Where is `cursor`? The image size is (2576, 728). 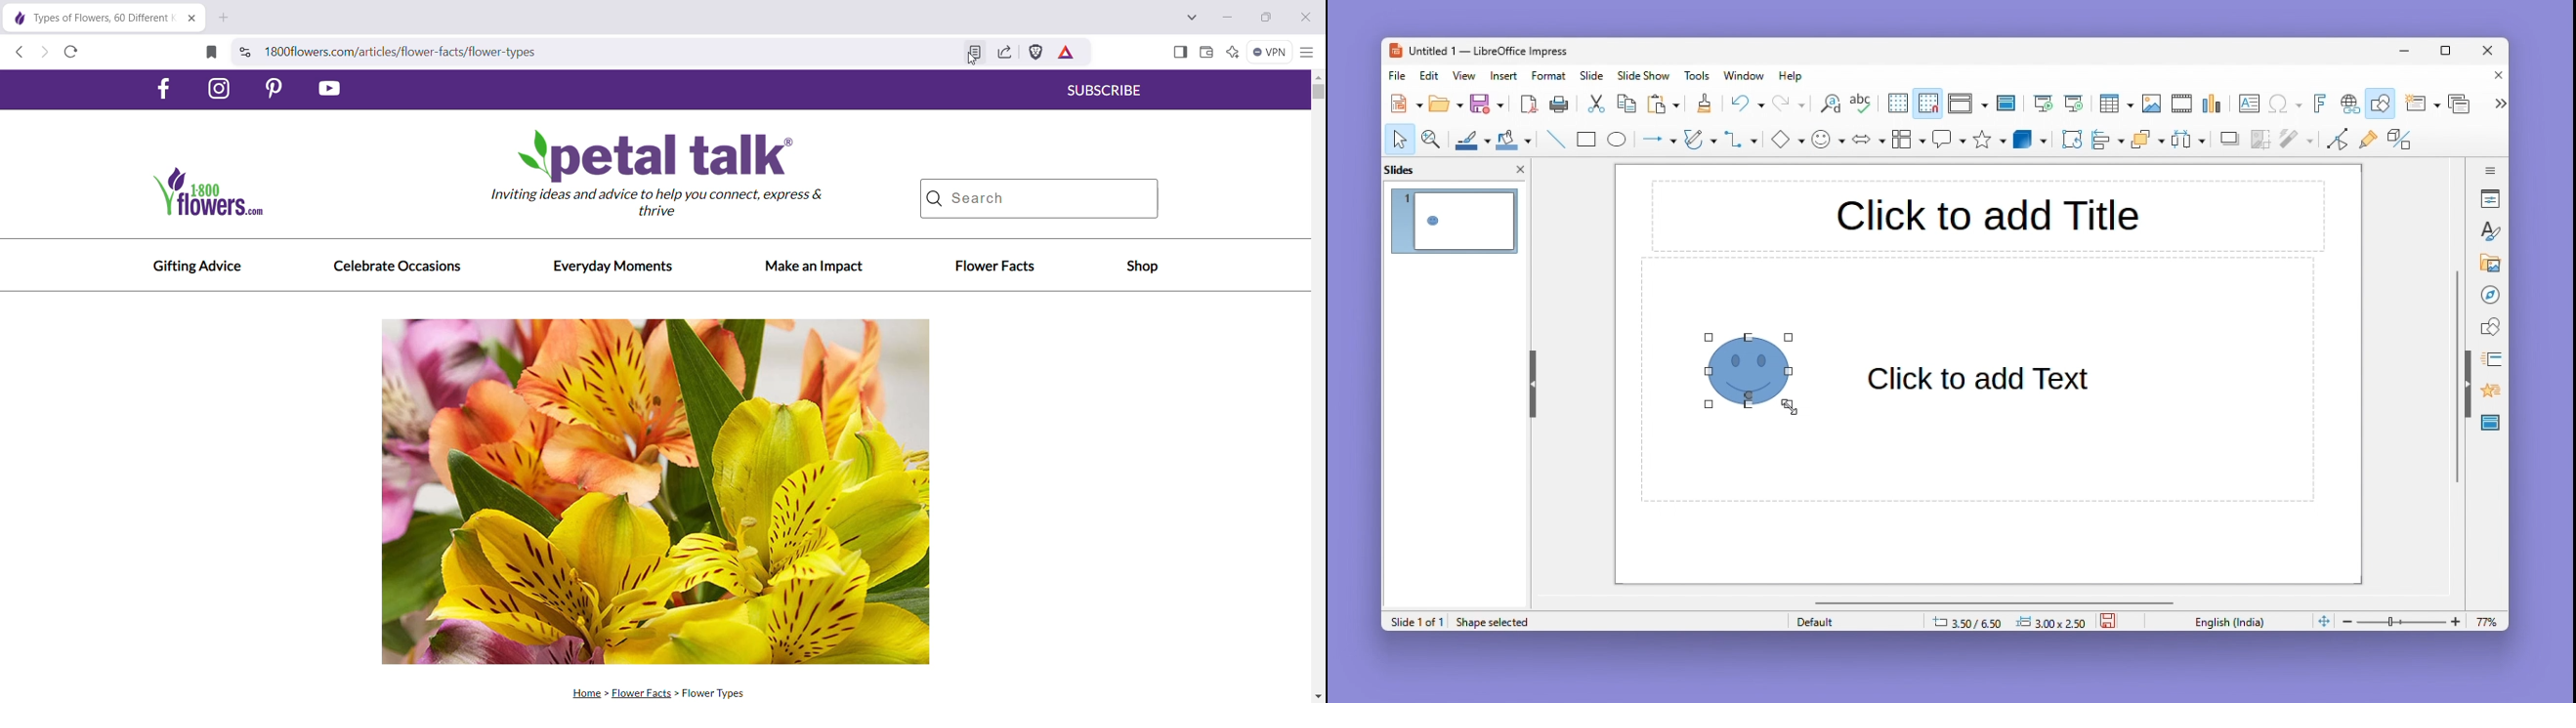 cursor is located at coordinates (972, 61).